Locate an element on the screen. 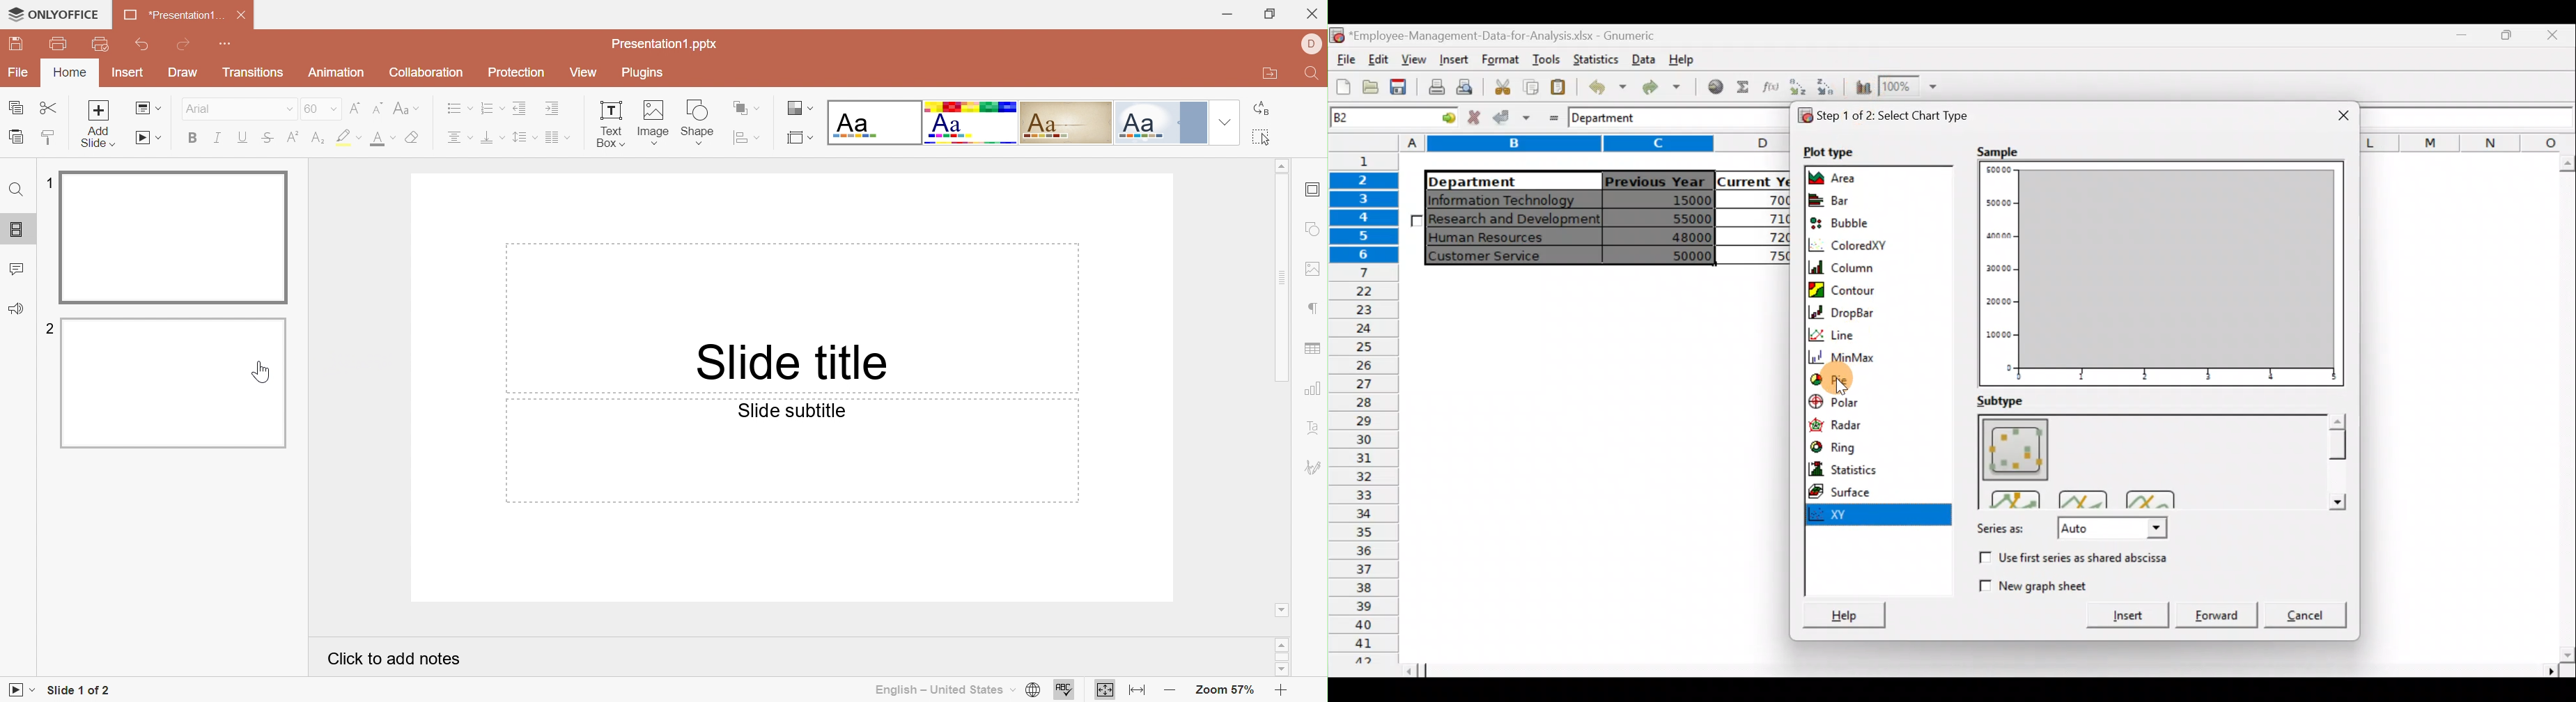 The width and height of the screenshot is (2576, 728). Quick Print is located at coordinates (100, 44).